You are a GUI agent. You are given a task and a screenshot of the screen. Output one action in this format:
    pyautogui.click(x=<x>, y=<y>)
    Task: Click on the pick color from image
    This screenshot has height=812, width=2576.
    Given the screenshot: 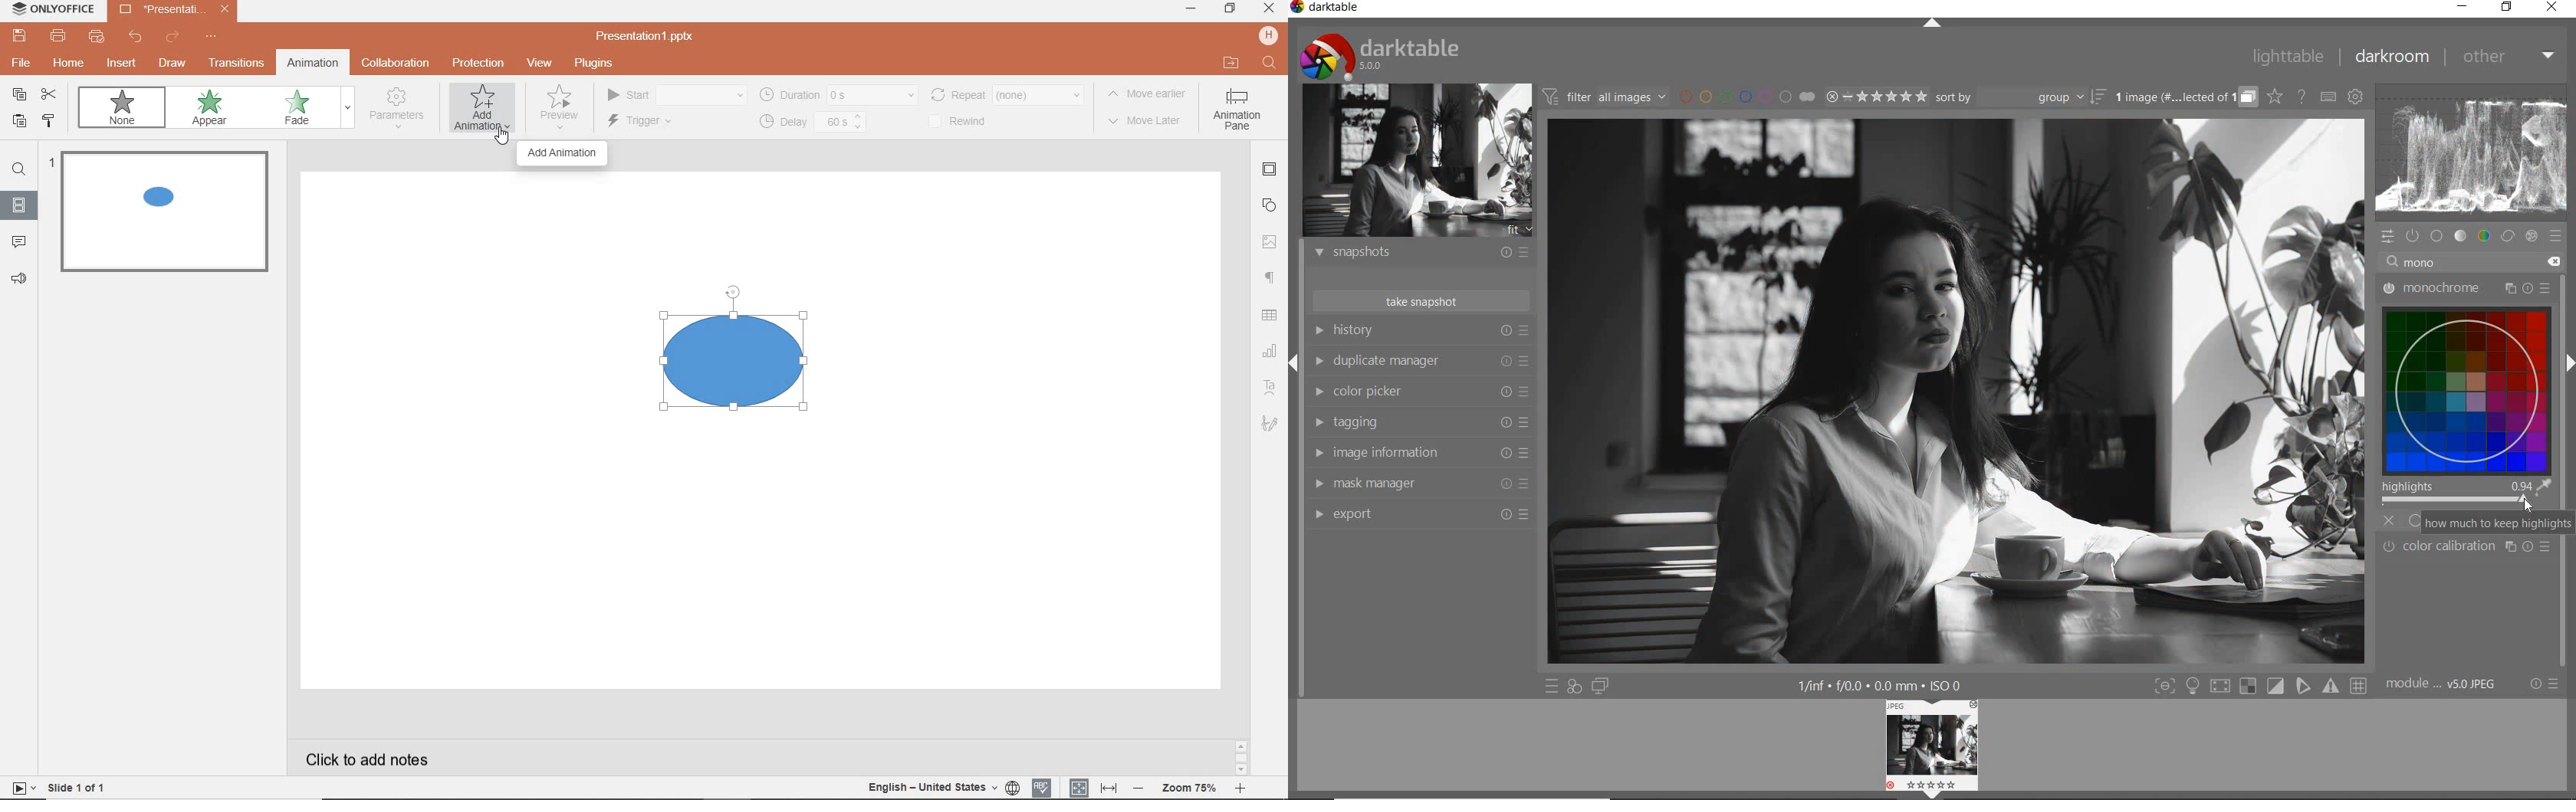 What is the action you would take?
    pyautogui.click(x=2544, y=487)
    